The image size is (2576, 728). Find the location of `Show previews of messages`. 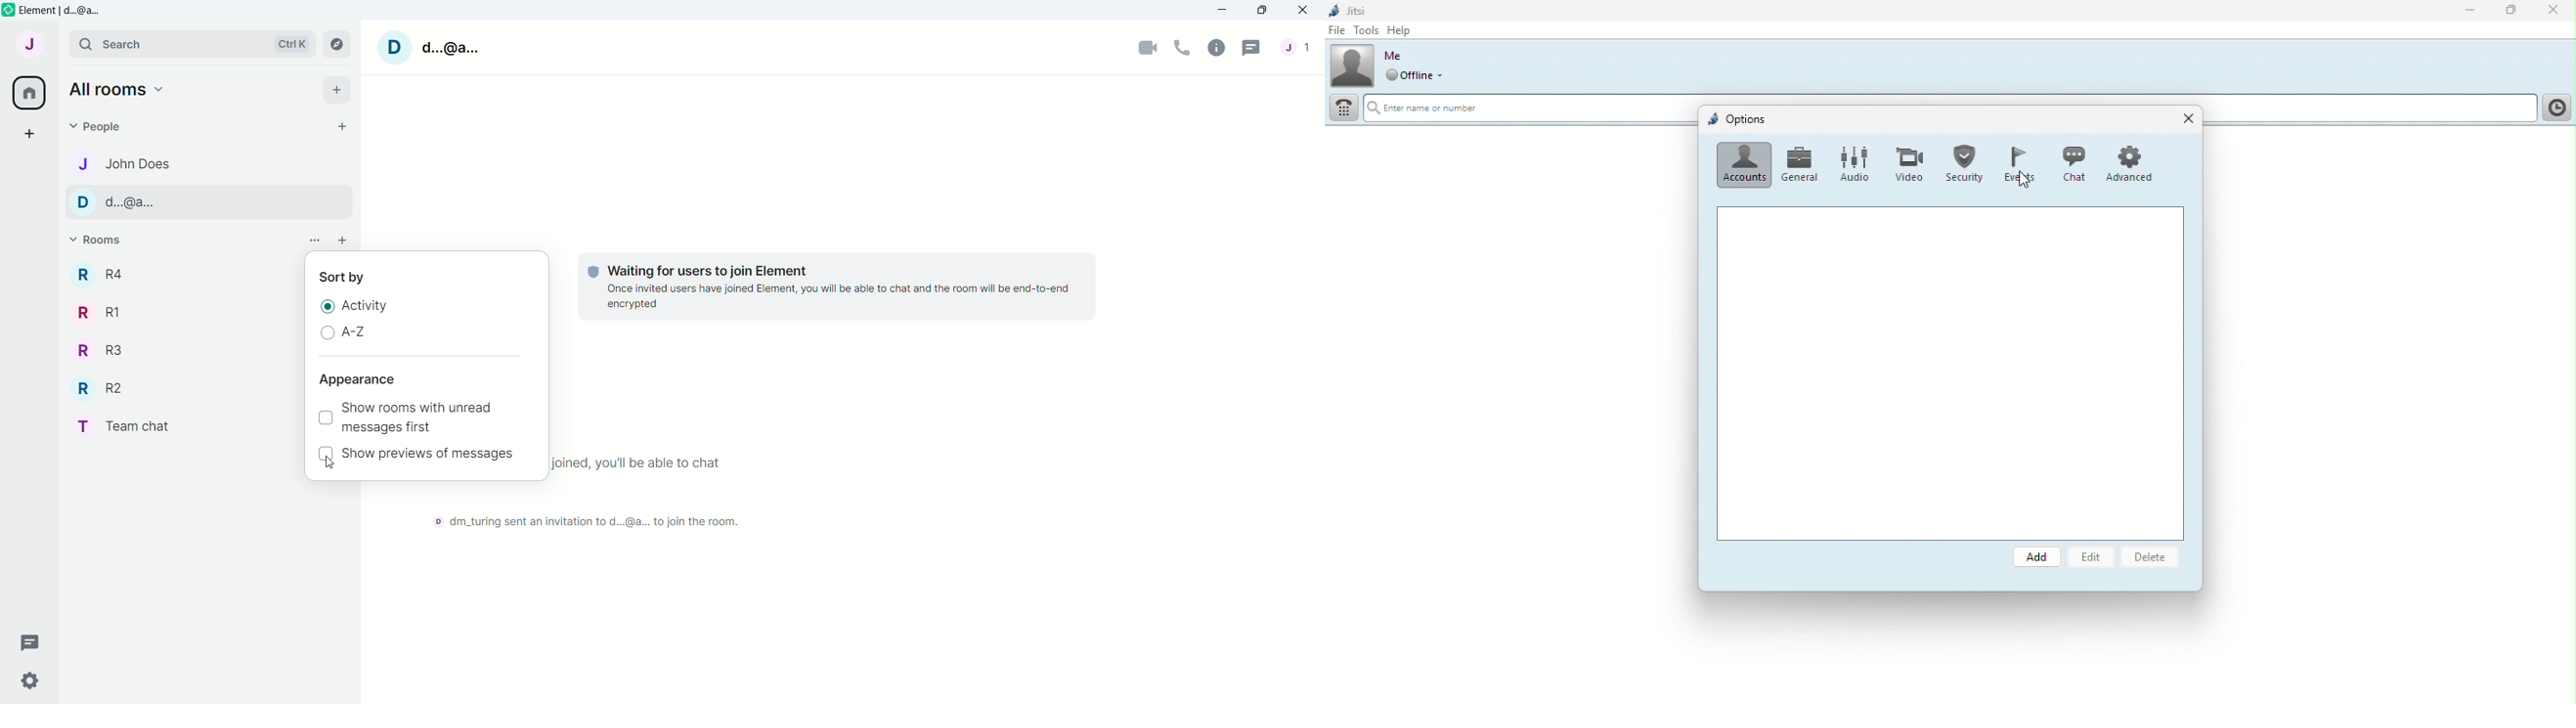

Show previews of messages is located at coordinates (431, 453).